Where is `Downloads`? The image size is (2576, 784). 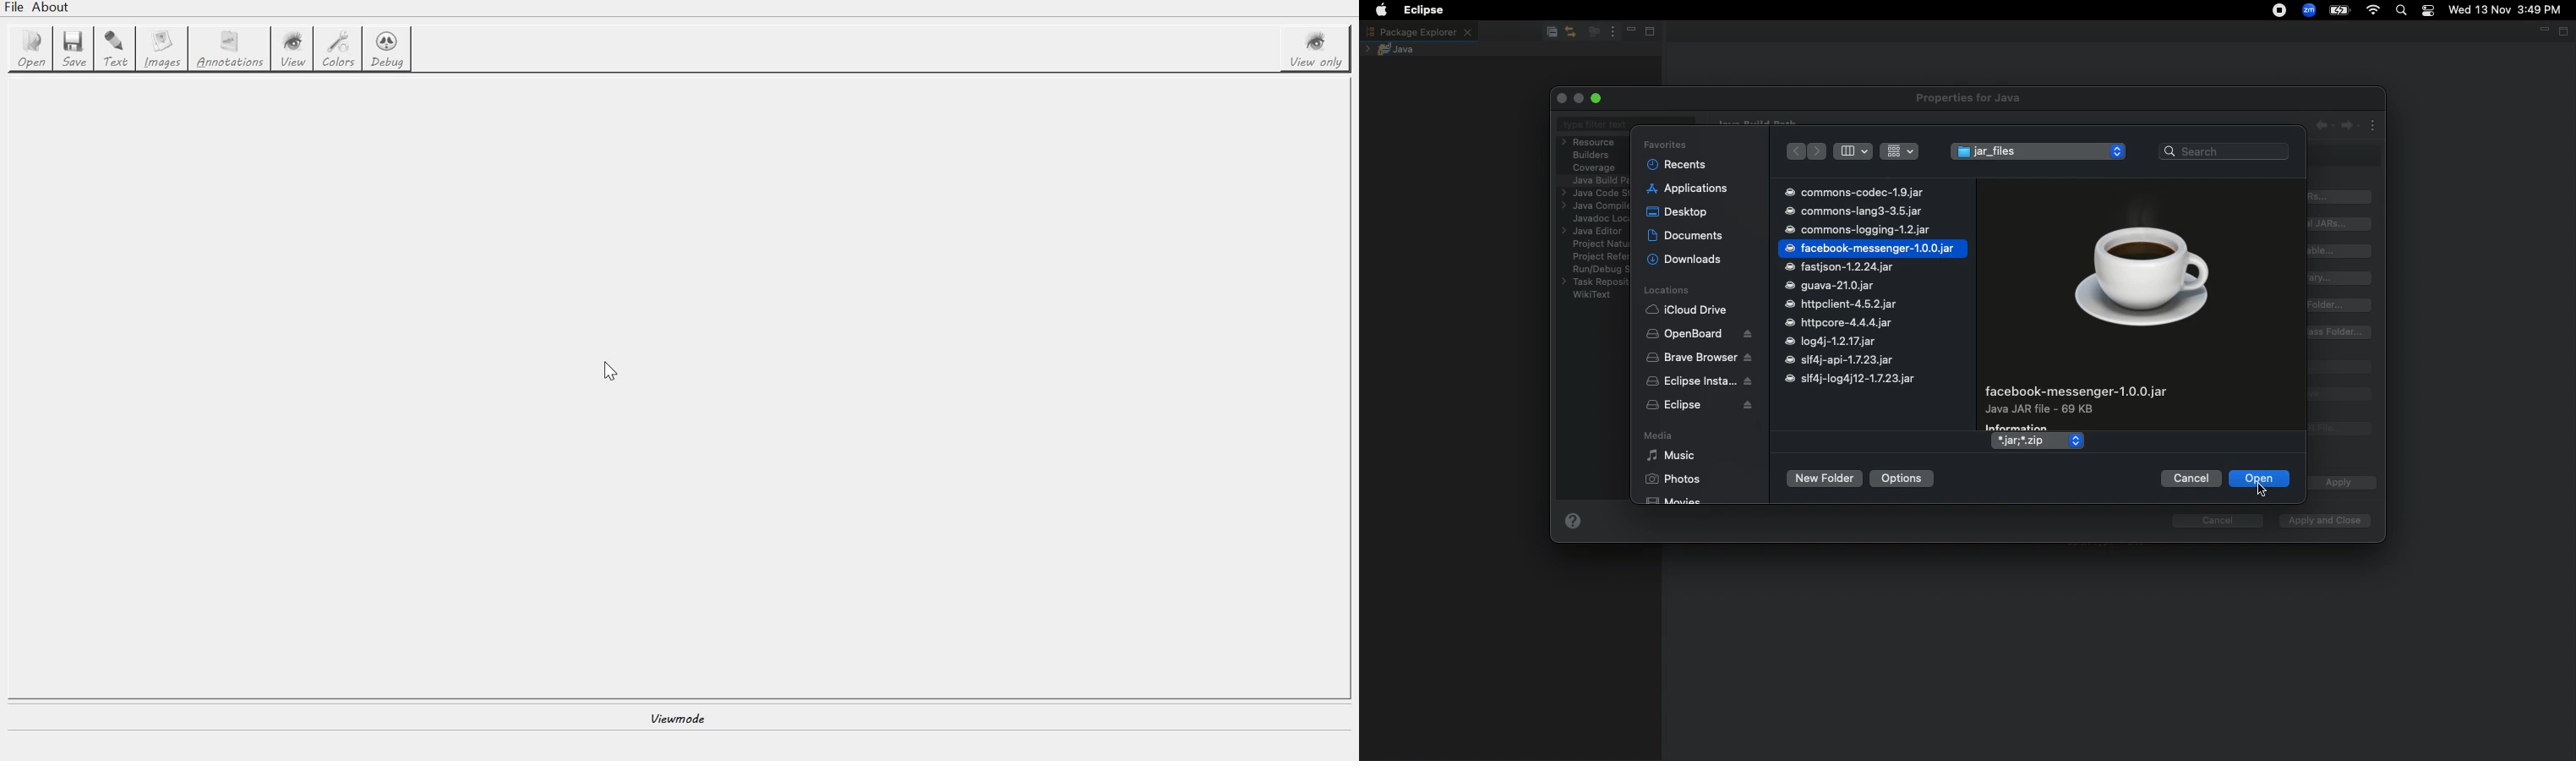
Downloads is located at coordinates (1685, 260).